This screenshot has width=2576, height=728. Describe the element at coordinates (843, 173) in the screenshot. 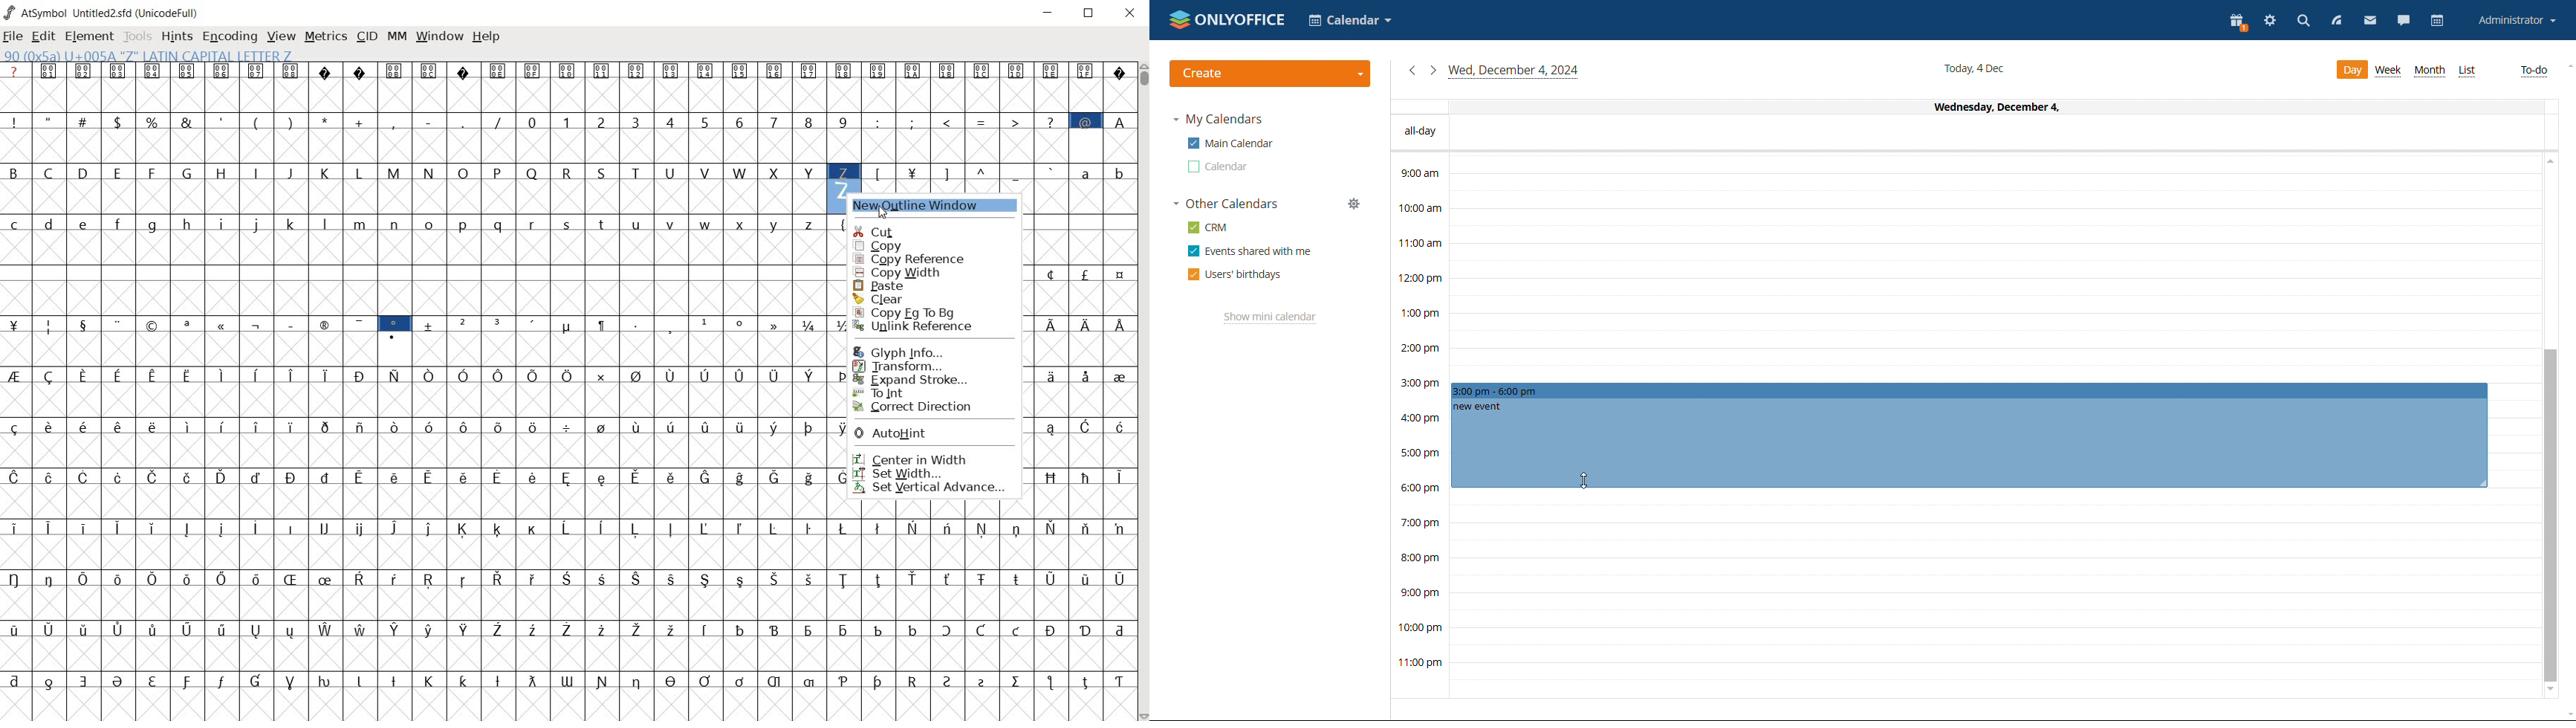

I see `90(0x5a) U+005A "Z" LATIN CAPITAL LETTER Z` at that location.